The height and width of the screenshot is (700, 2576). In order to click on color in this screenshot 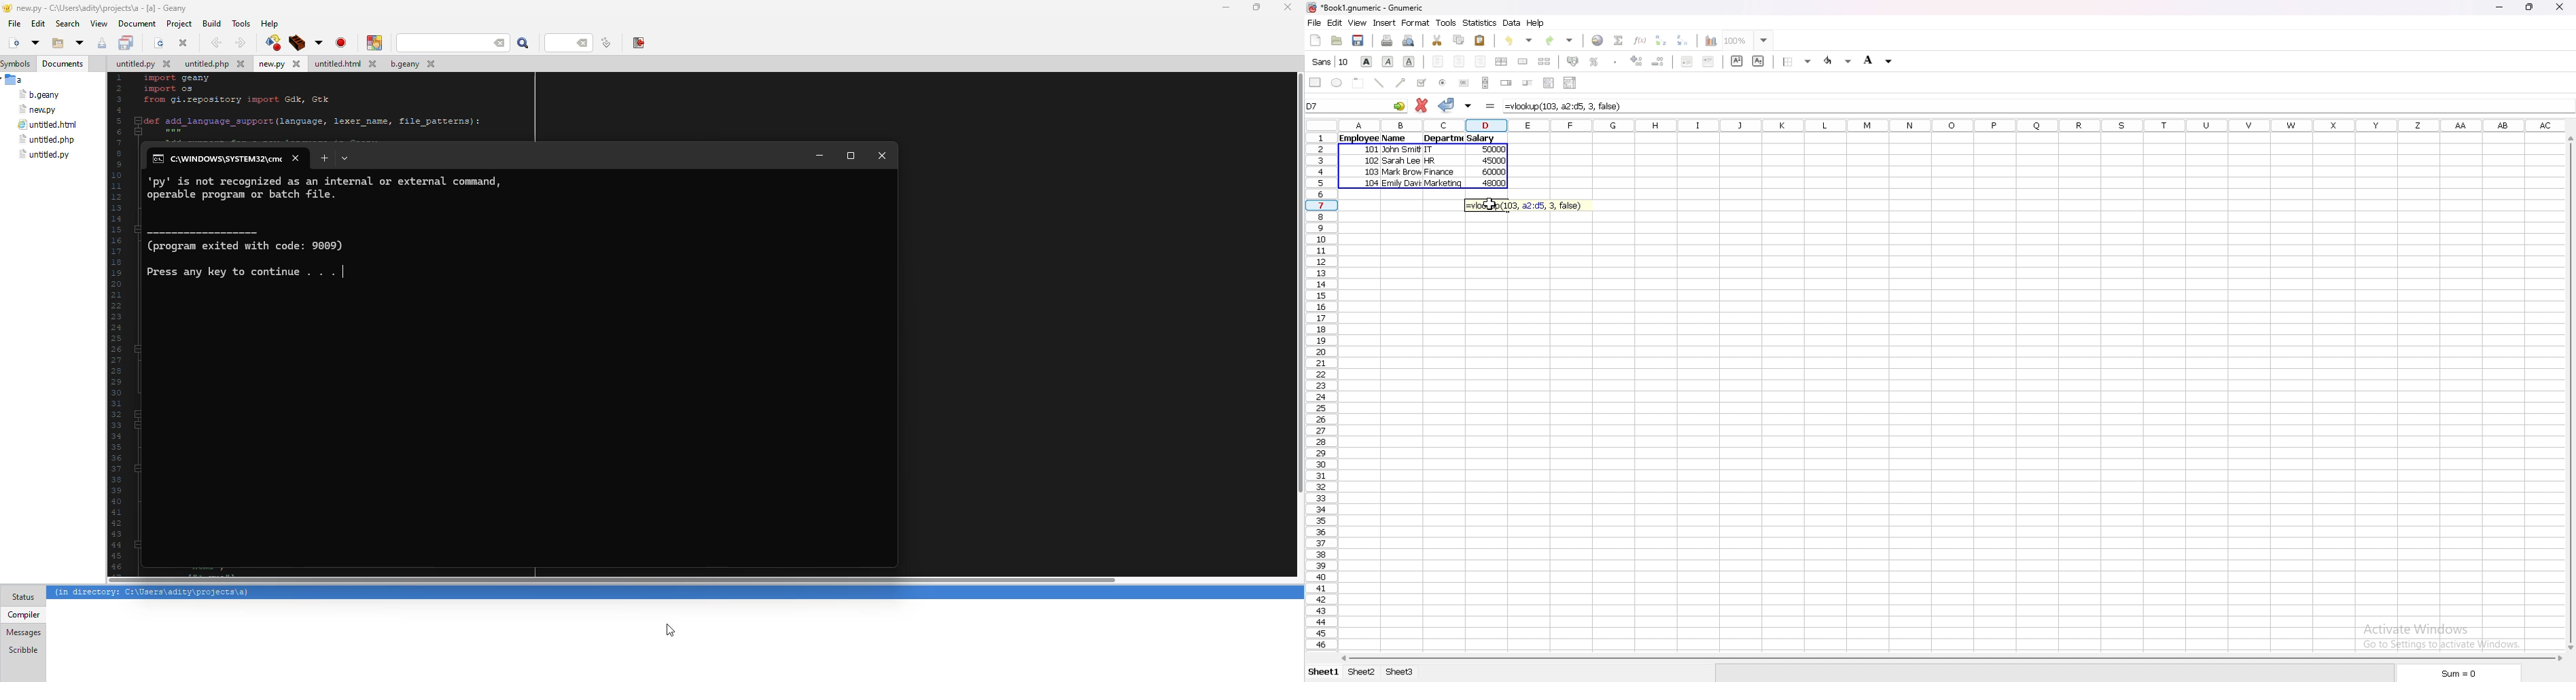, I will do `click(374, 43)`.